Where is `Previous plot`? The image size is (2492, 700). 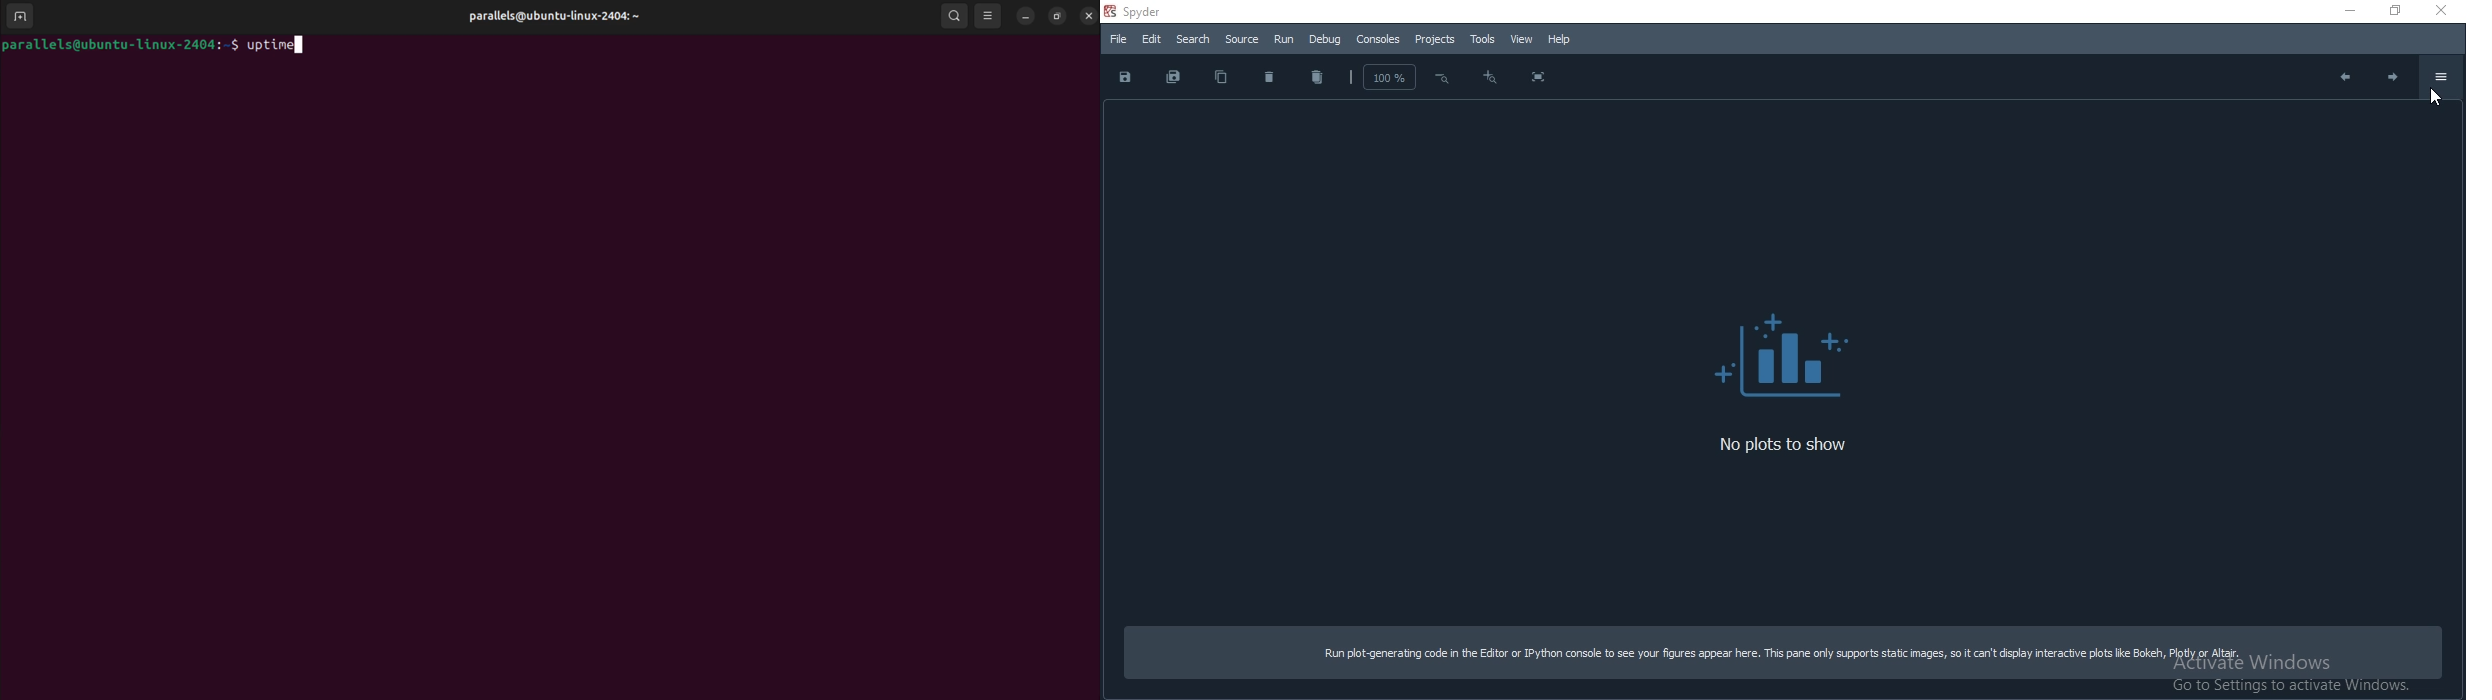
Previous plot is located at coordinates (2342, 76).